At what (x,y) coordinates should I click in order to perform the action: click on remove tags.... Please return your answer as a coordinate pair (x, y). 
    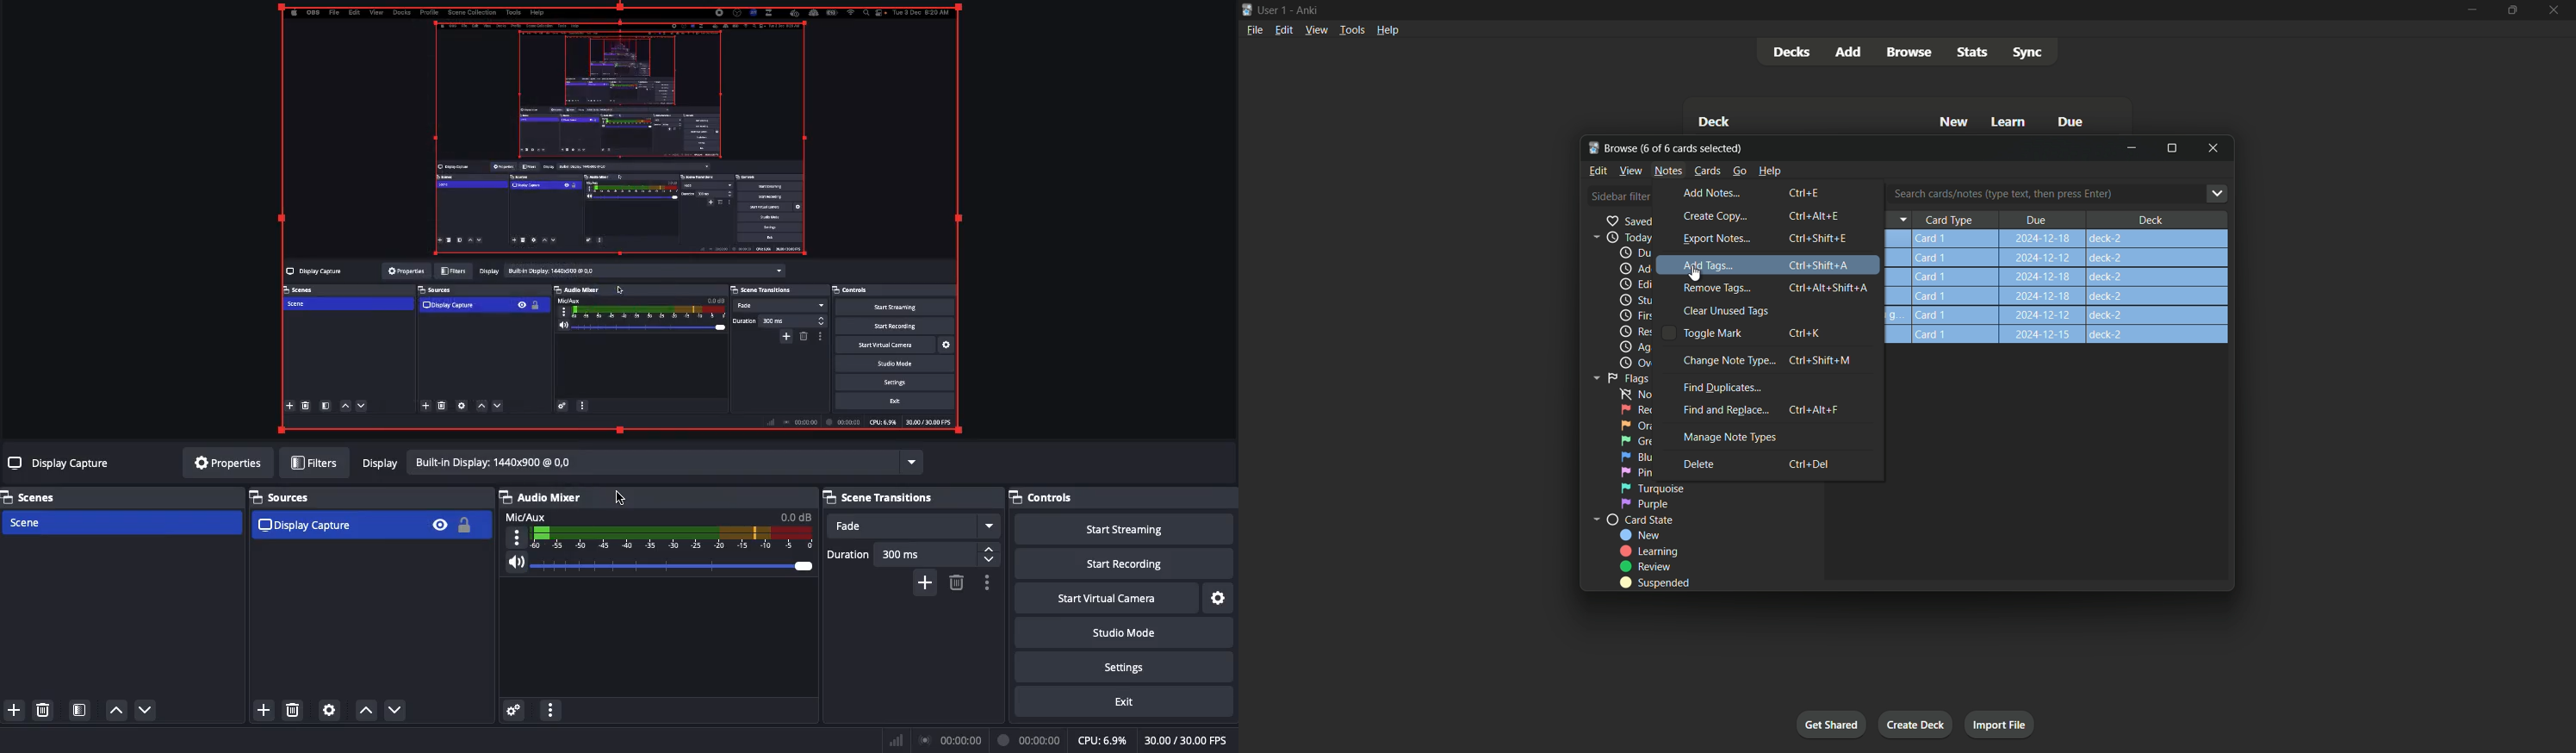
    Looking at the image, I should click on (1717, 288).